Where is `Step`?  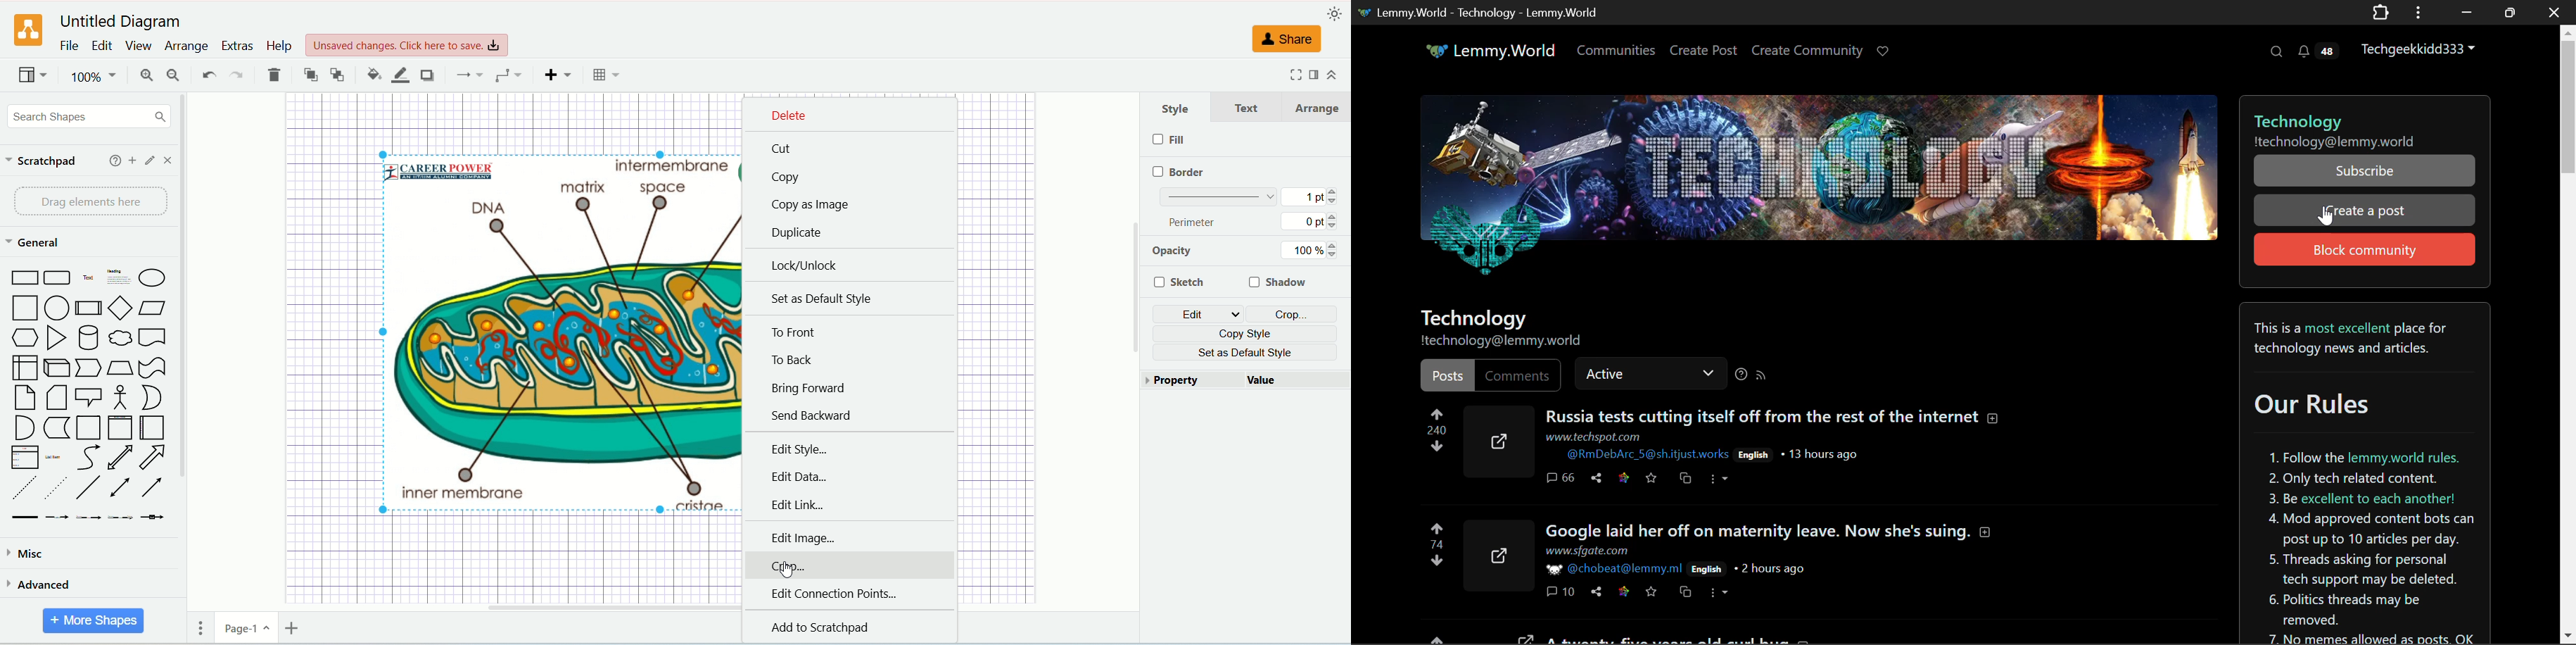 Step is located at coordinates (89, 368).